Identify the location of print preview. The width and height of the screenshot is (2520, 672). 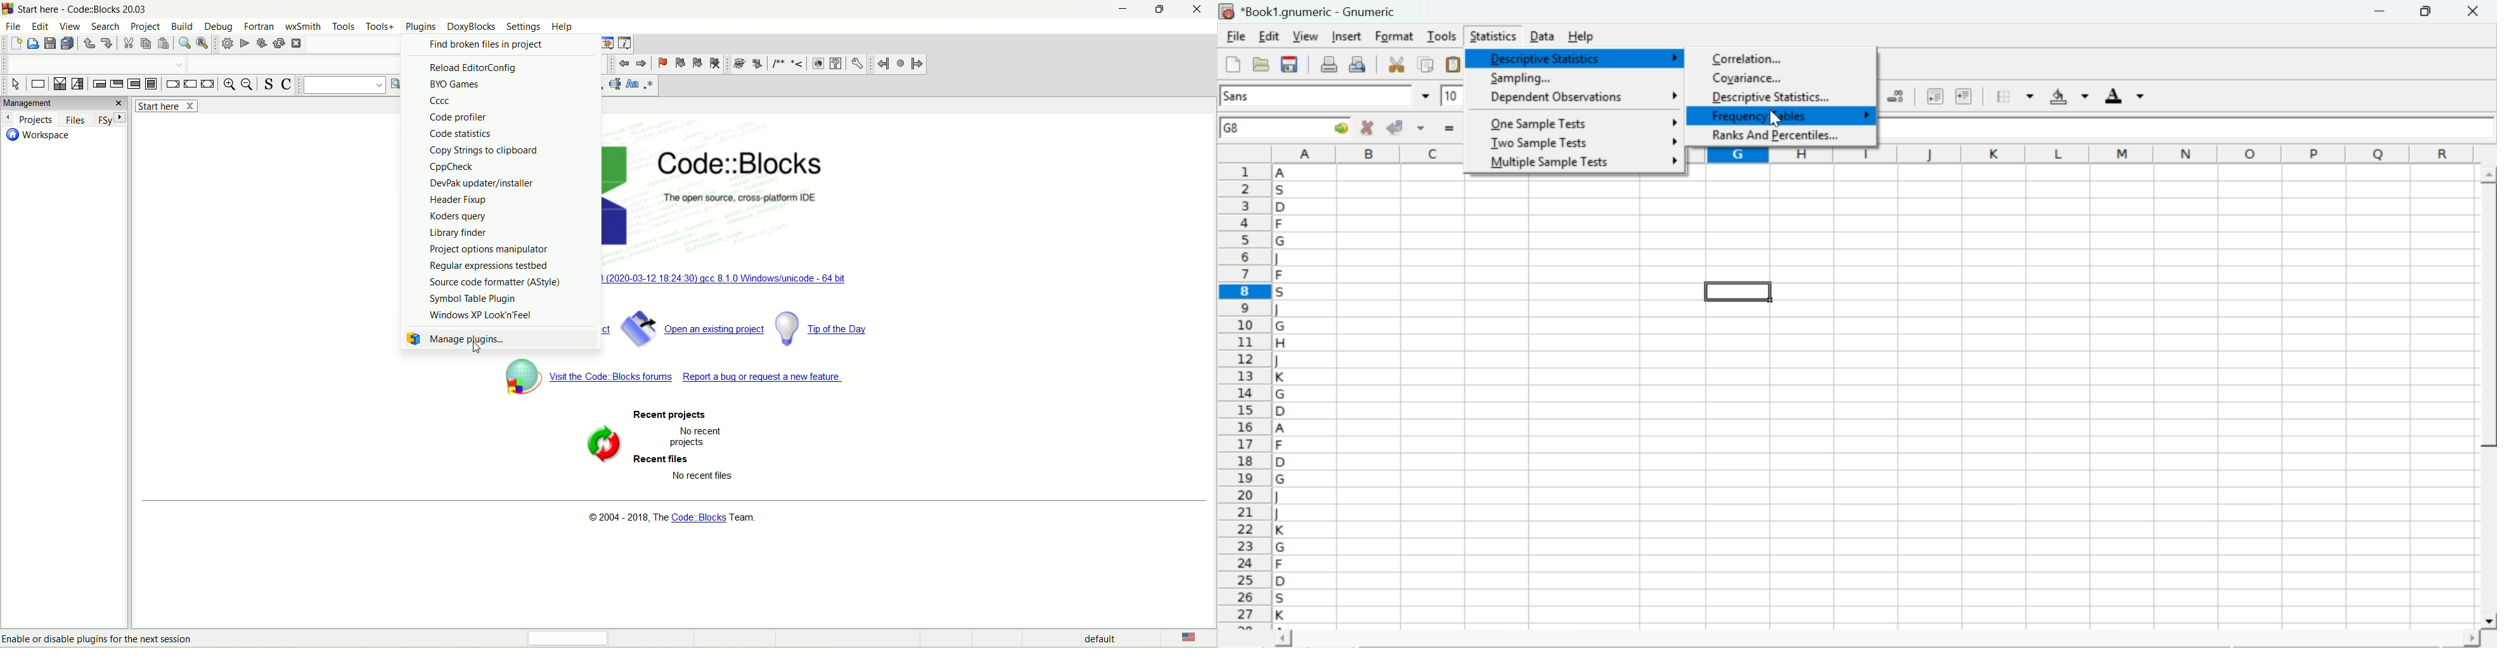
(1358, 63).